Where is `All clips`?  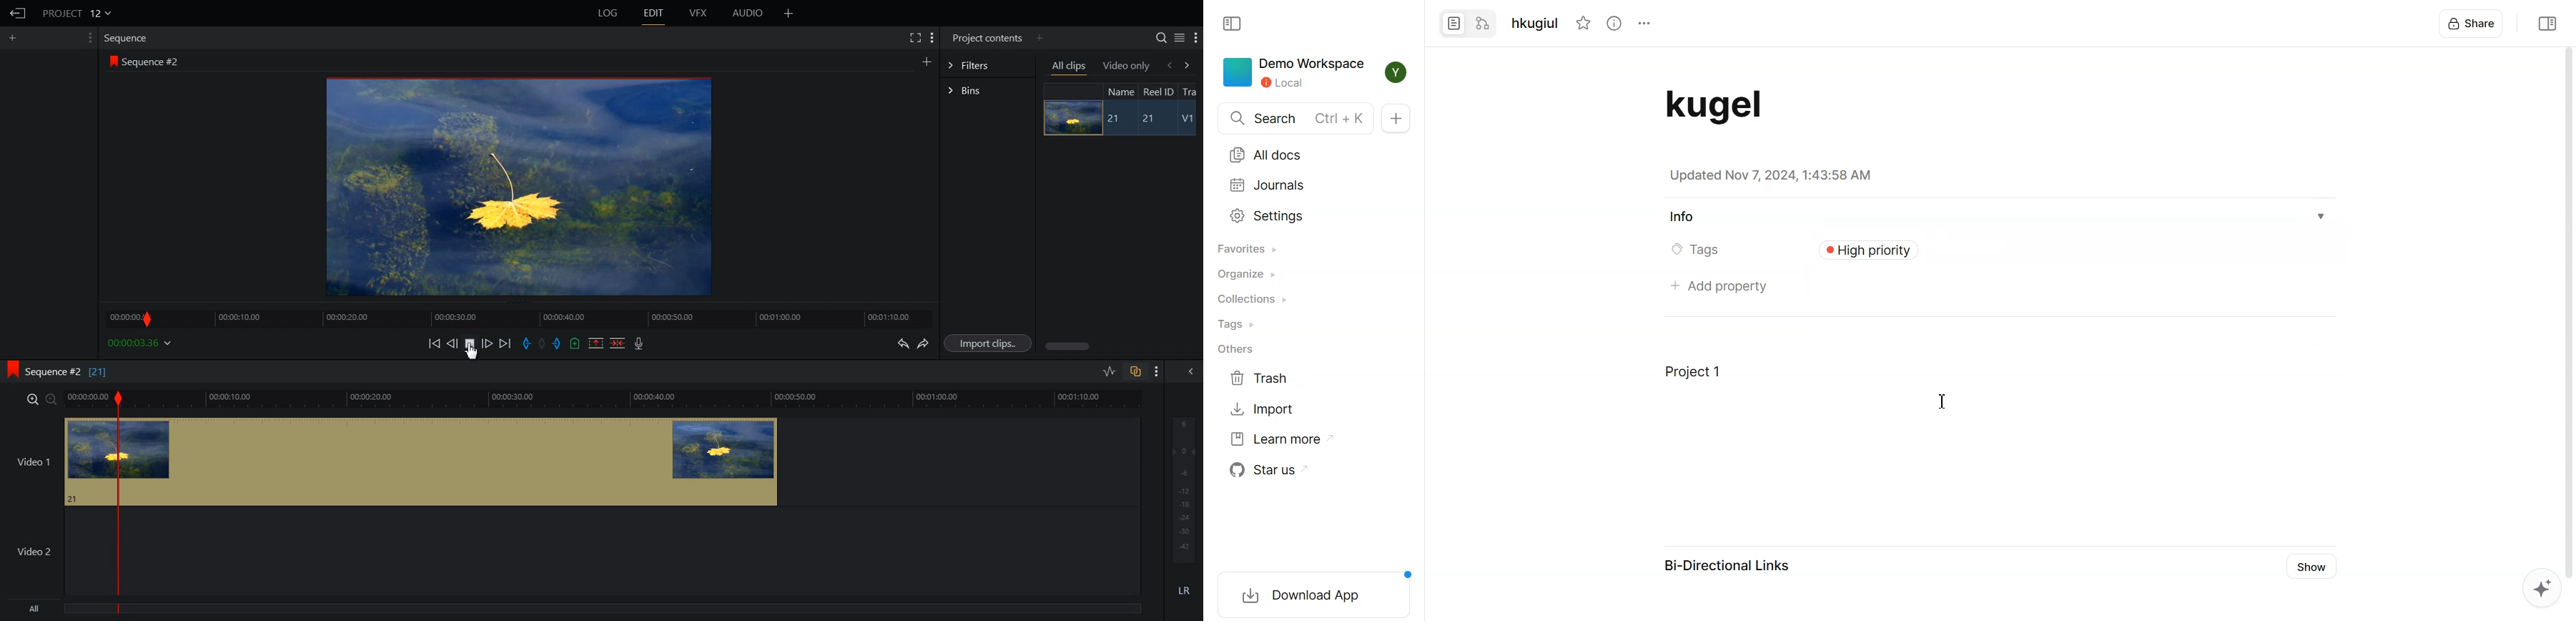 All clips is located at coordinates (1070, 67).